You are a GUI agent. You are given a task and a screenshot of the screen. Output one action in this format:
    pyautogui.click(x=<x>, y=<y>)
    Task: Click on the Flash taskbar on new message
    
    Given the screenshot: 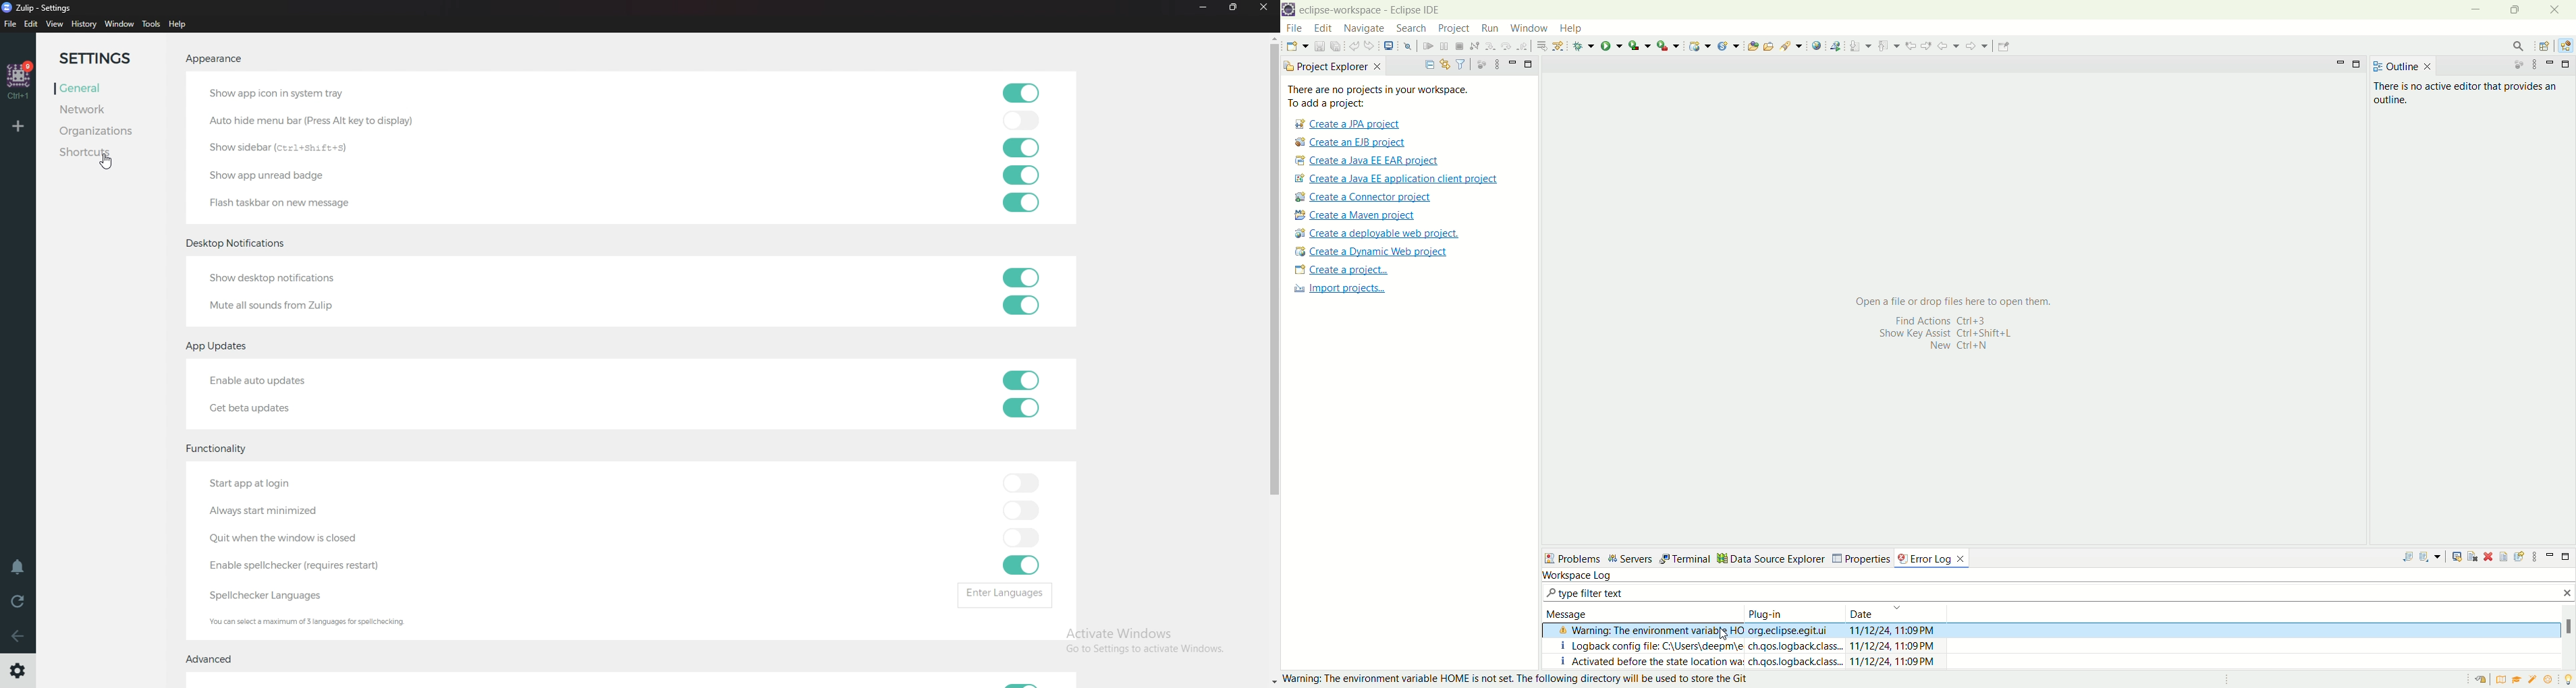 What is the action you would take?
    pyautogui.click(x=313, y=204)
    